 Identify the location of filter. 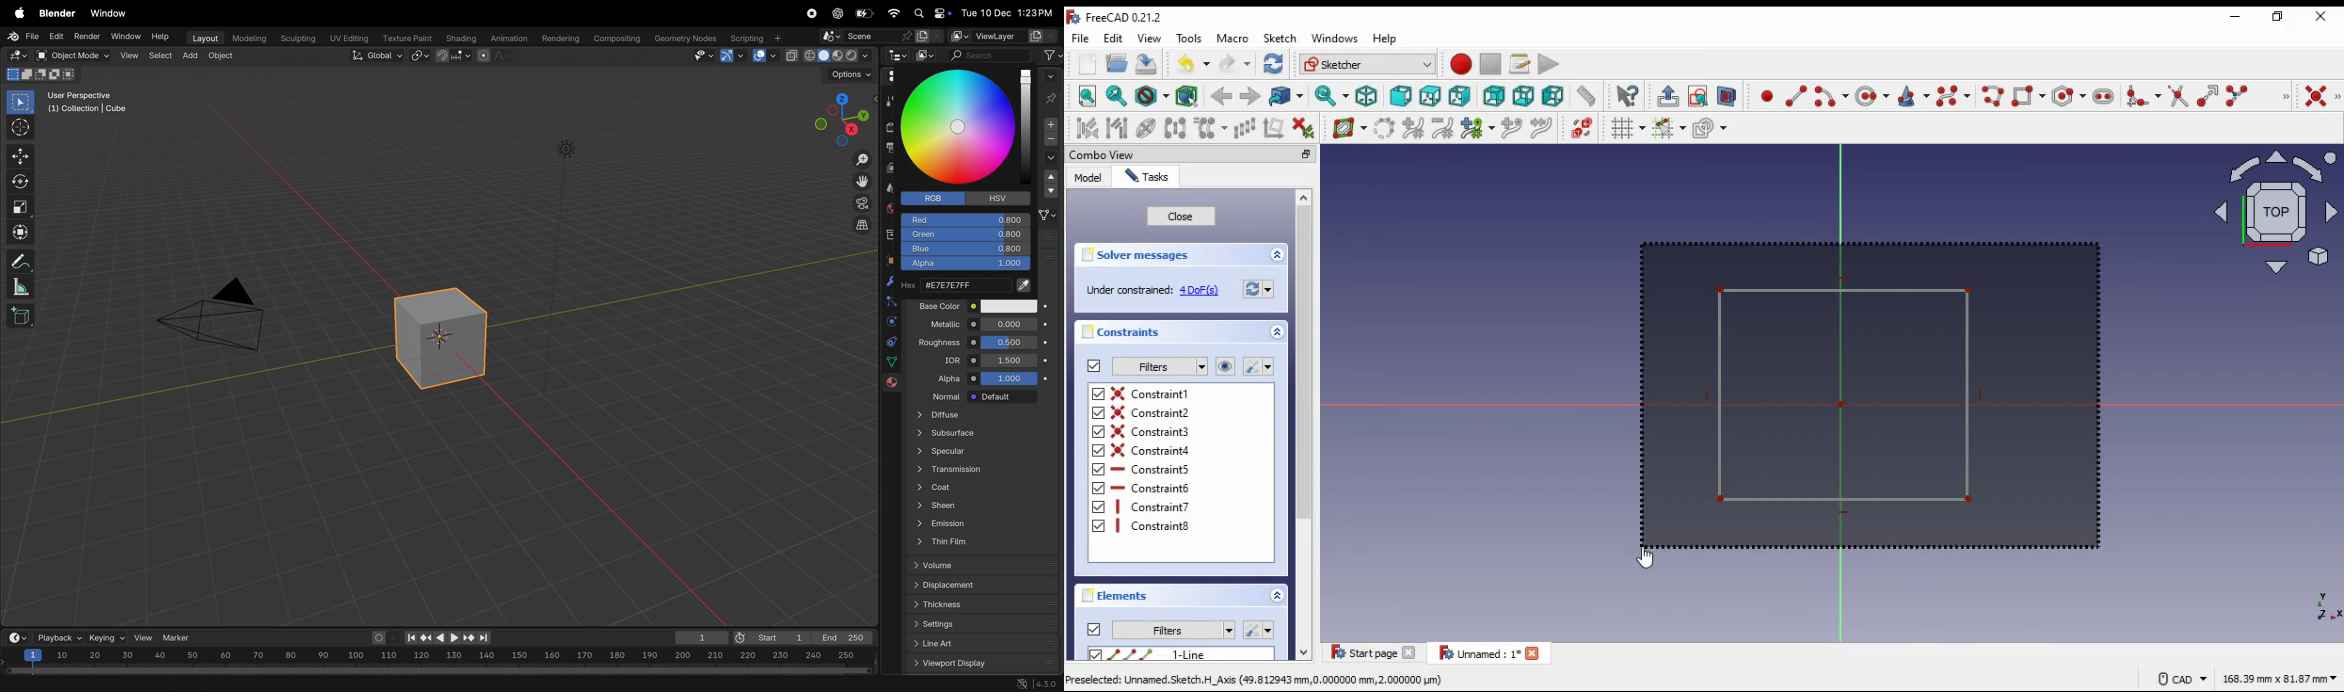
(1159, 367).